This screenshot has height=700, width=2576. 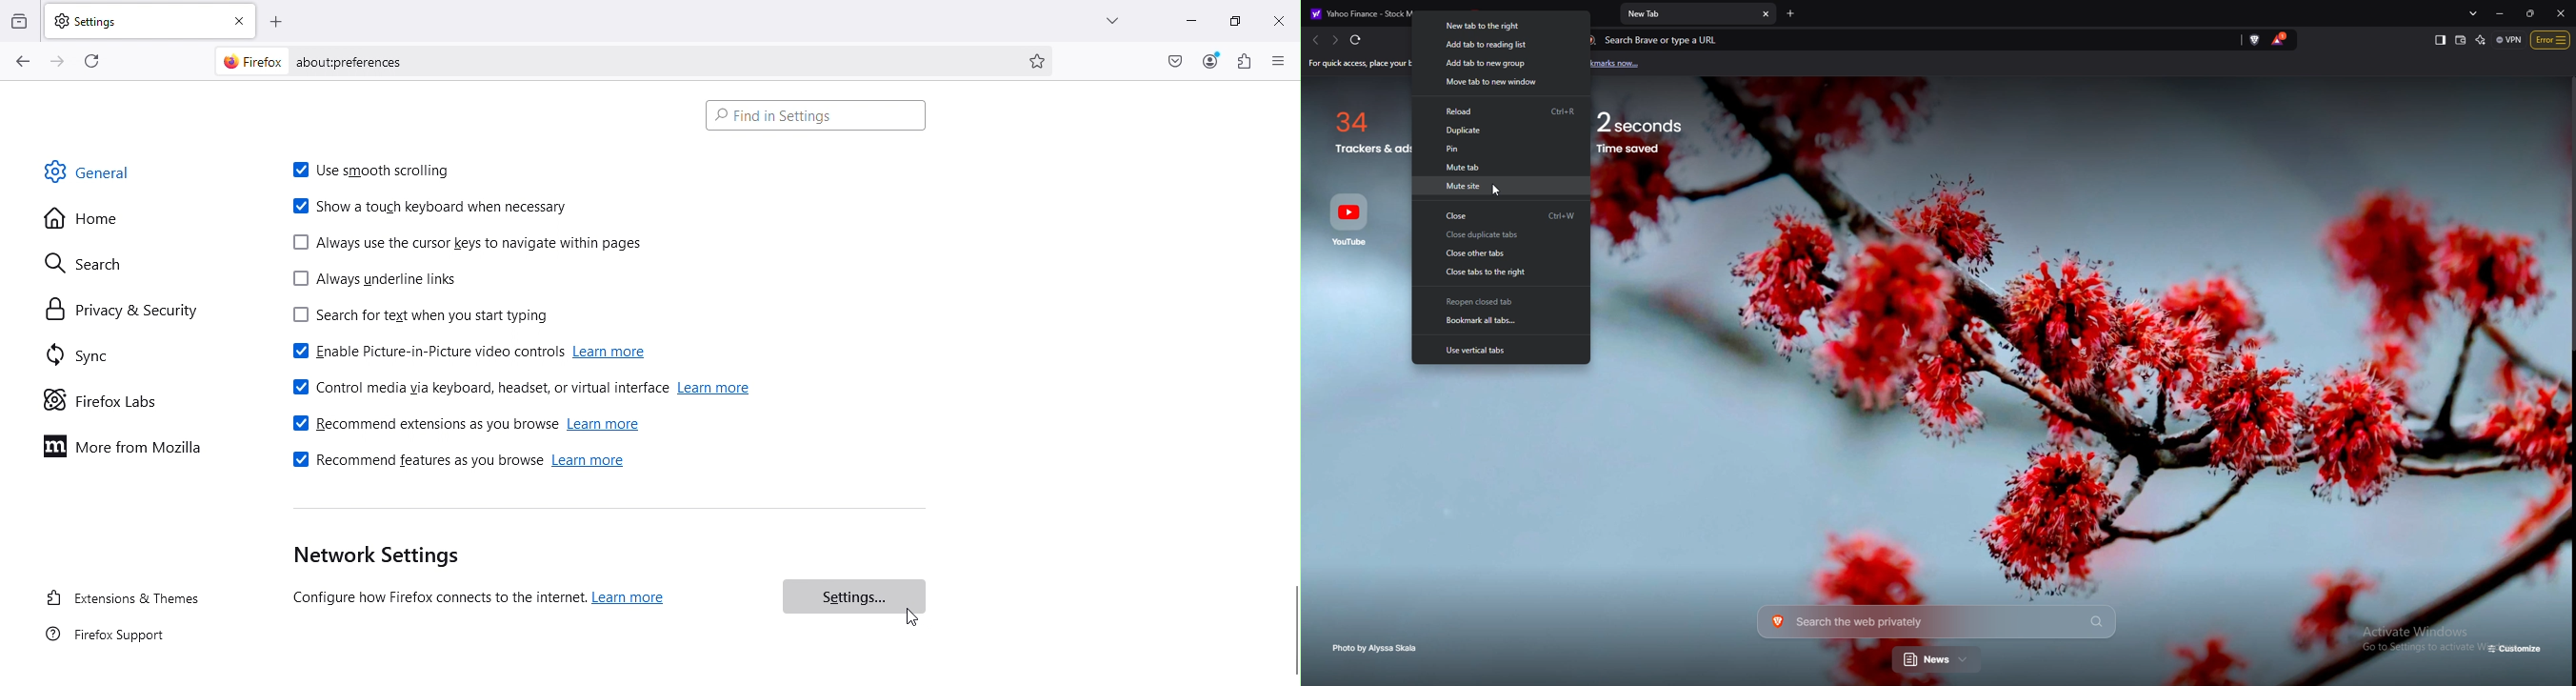 What do you see at coordinates (1500, 302) in the screenshot?
I see `reopen closed tab` at bounding box center [1500, 302].